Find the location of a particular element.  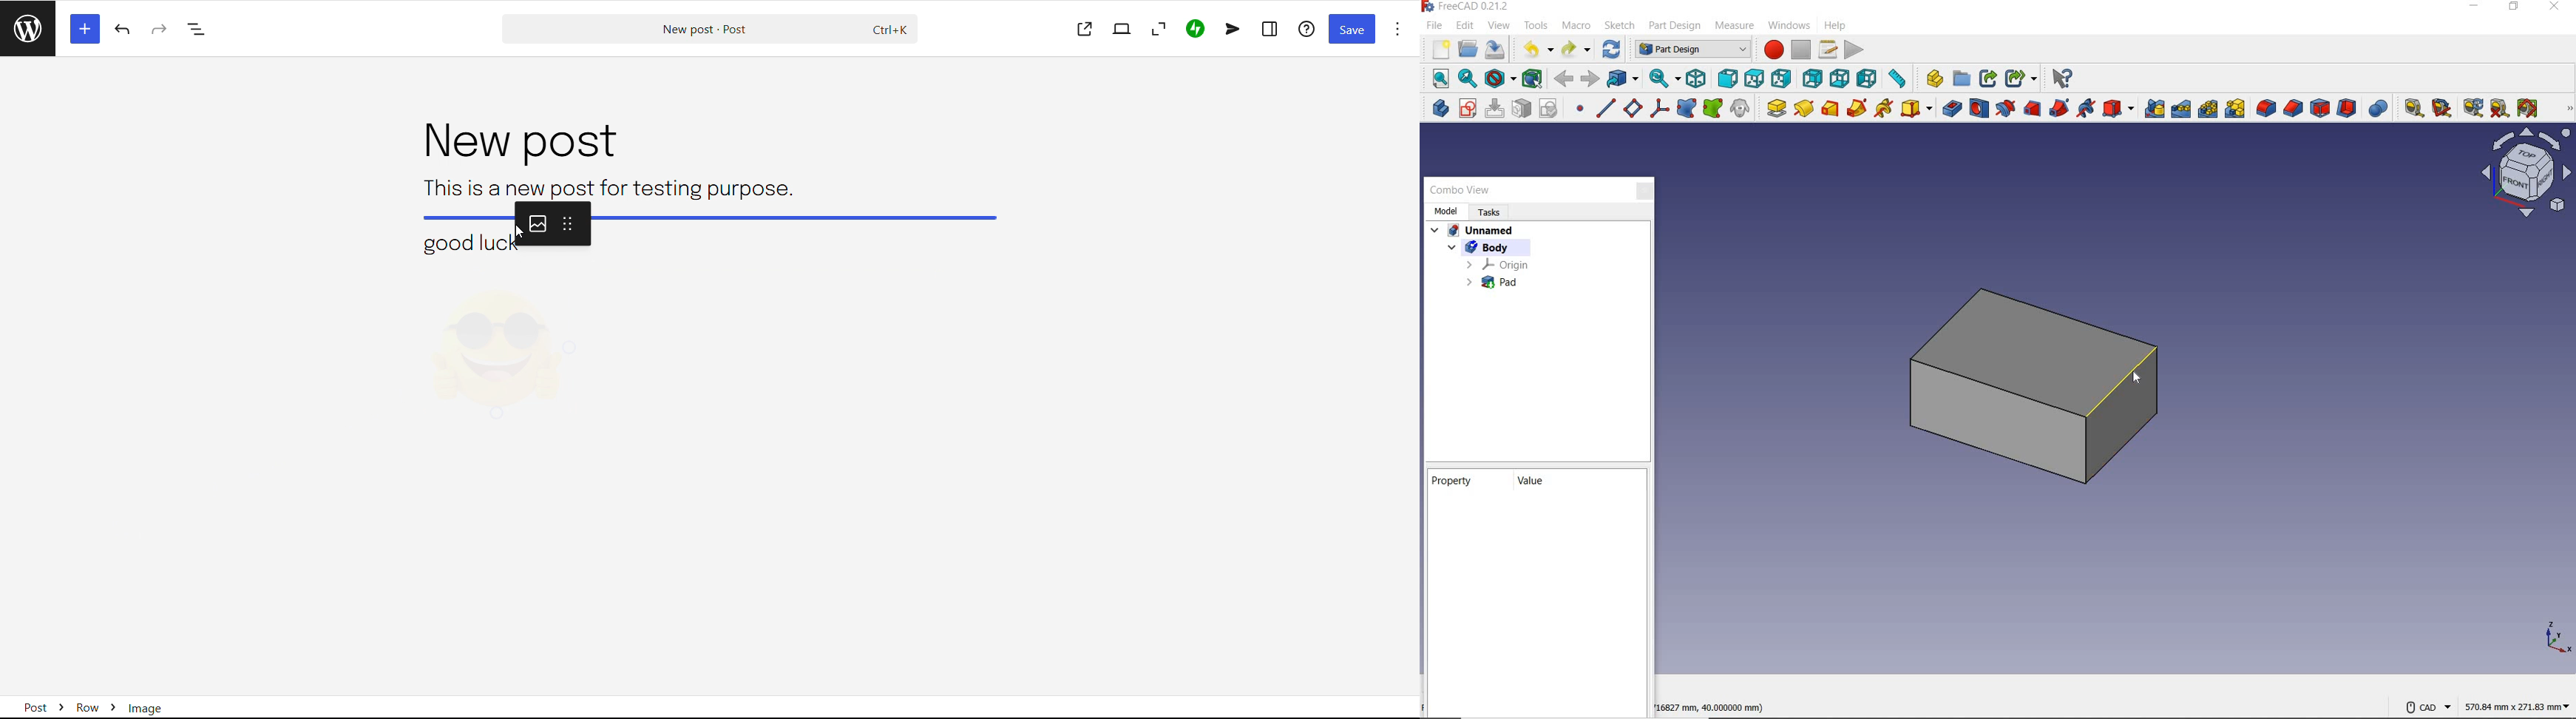

combo view is located at coordinates (1460, 191).